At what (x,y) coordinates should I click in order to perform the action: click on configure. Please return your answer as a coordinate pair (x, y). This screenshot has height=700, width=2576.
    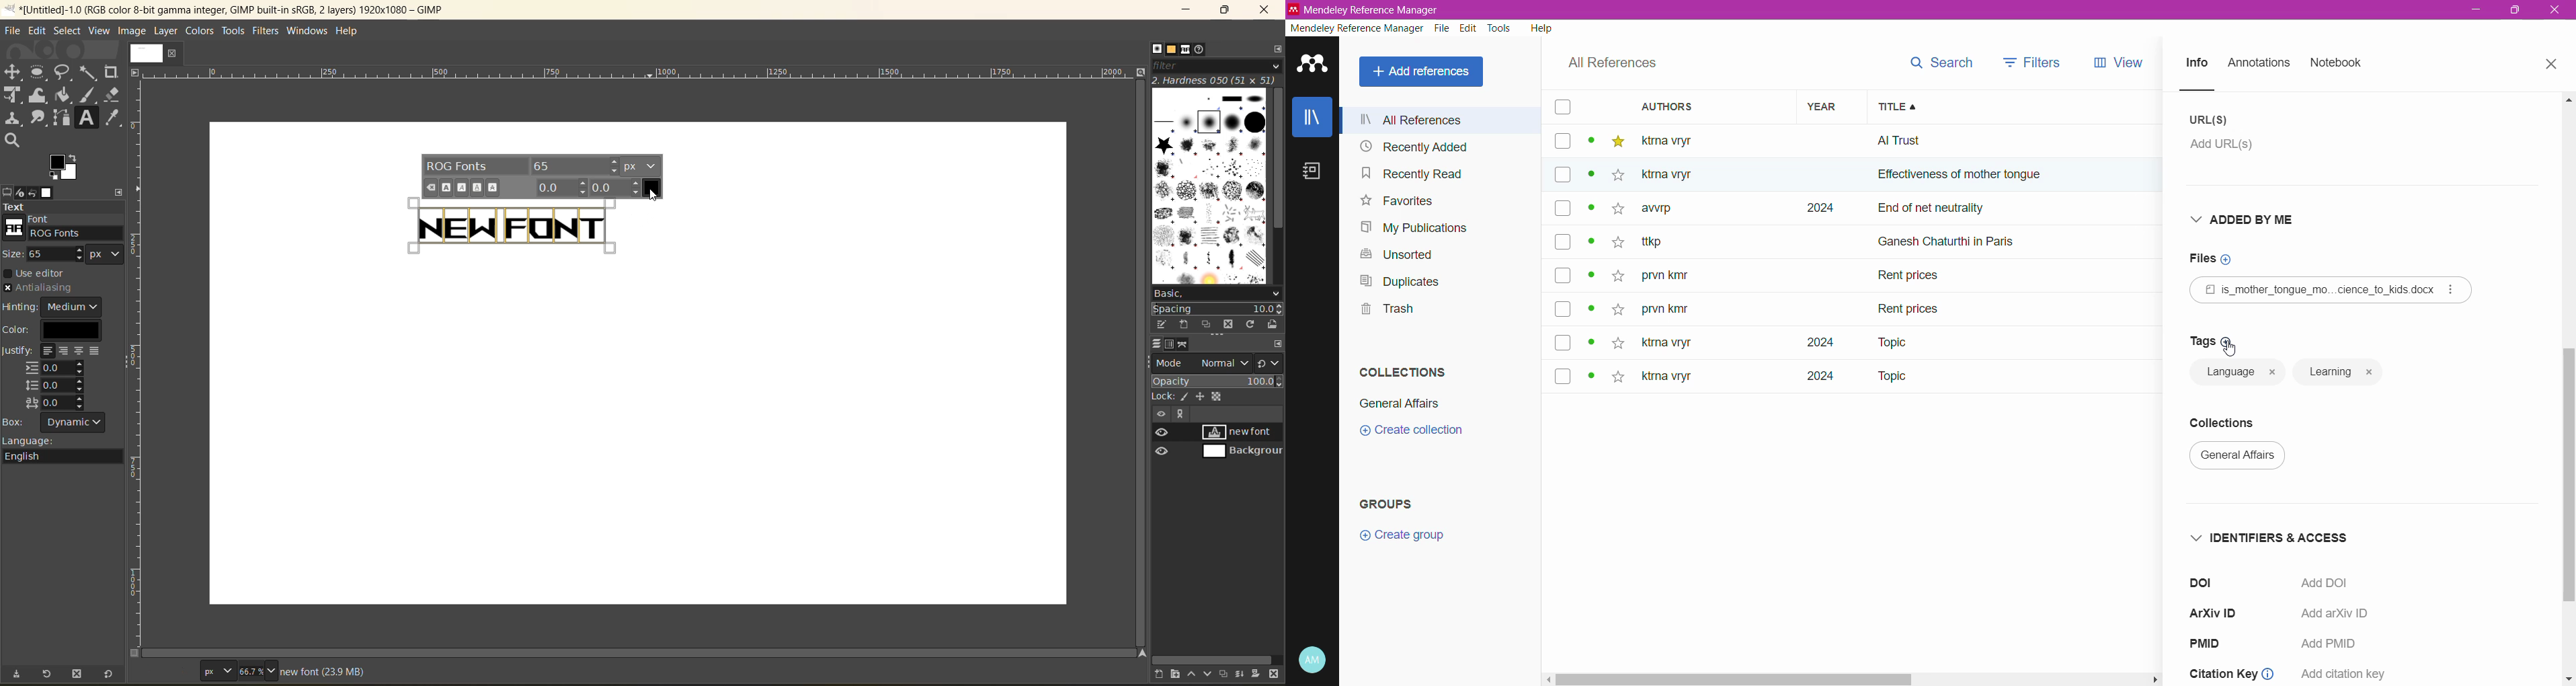
    Looking at the image, I should click on (1278, 51).